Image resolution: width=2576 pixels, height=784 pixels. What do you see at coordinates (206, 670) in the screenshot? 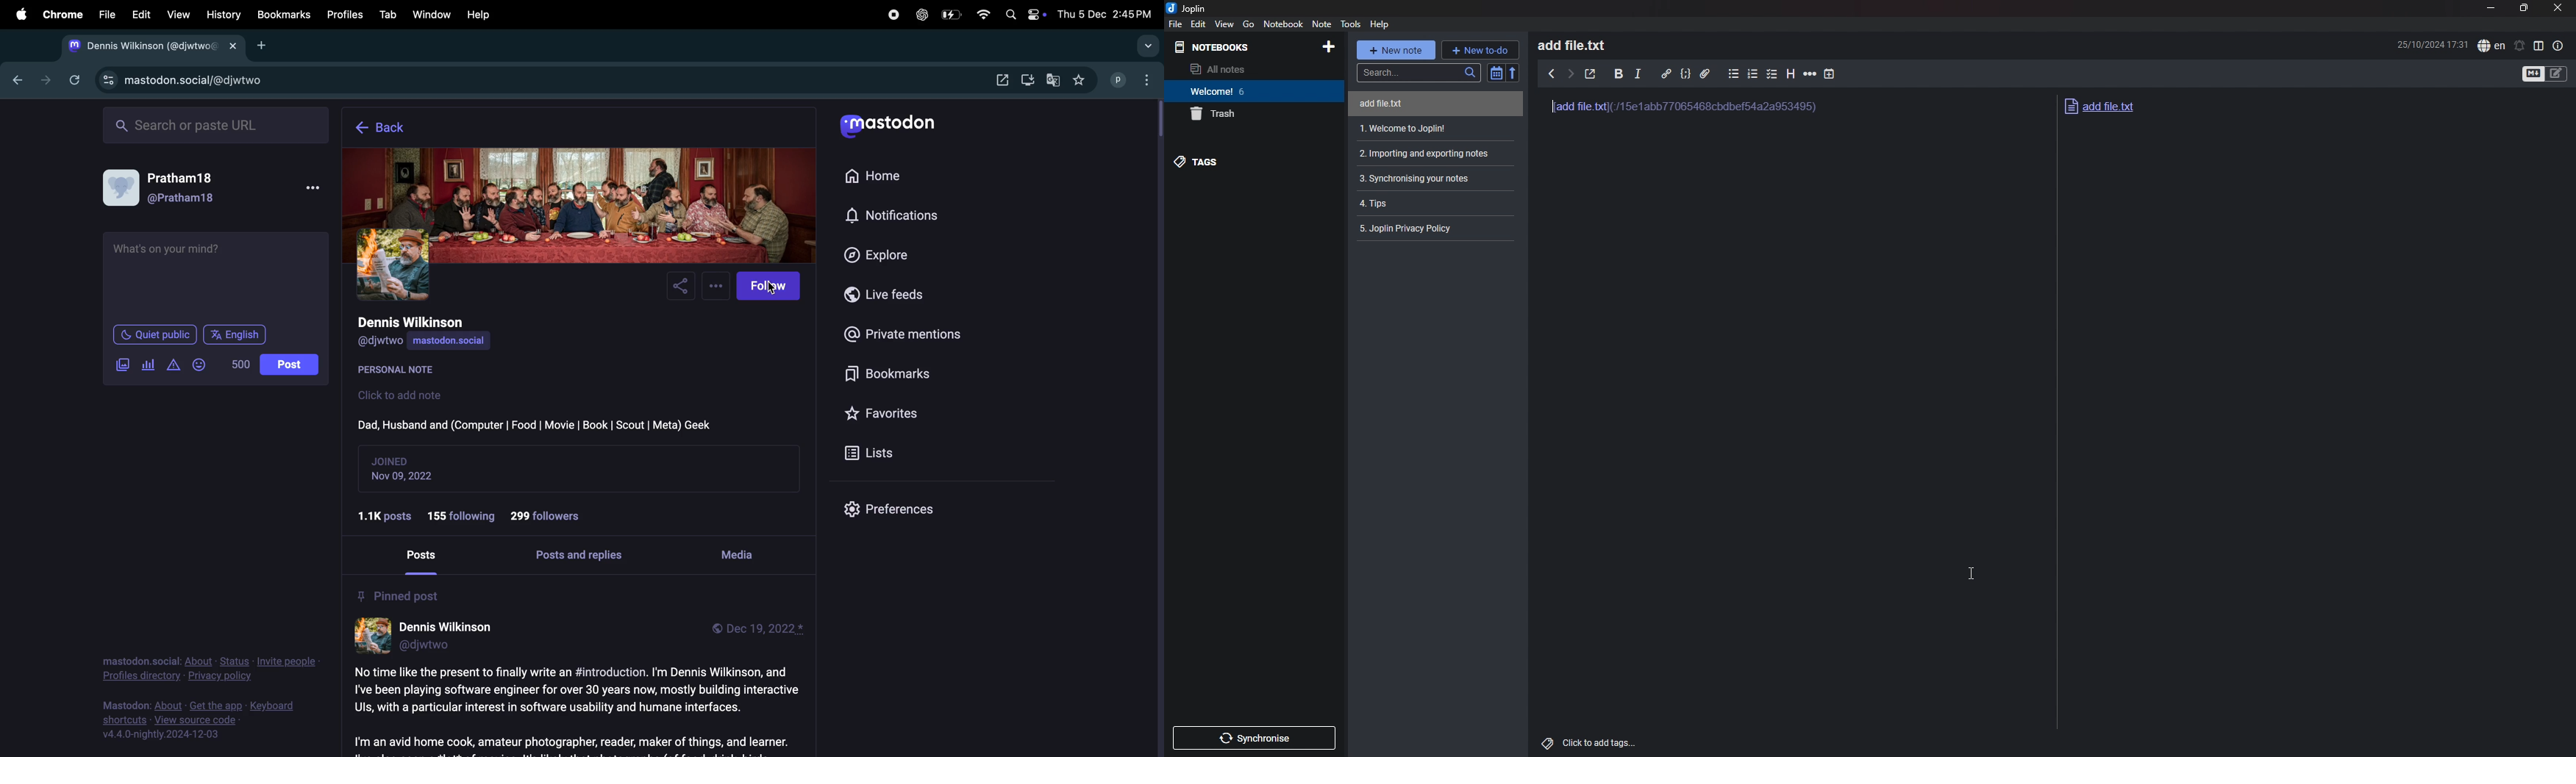
I see `pricvacy policy` at bounding box center [206, 670].